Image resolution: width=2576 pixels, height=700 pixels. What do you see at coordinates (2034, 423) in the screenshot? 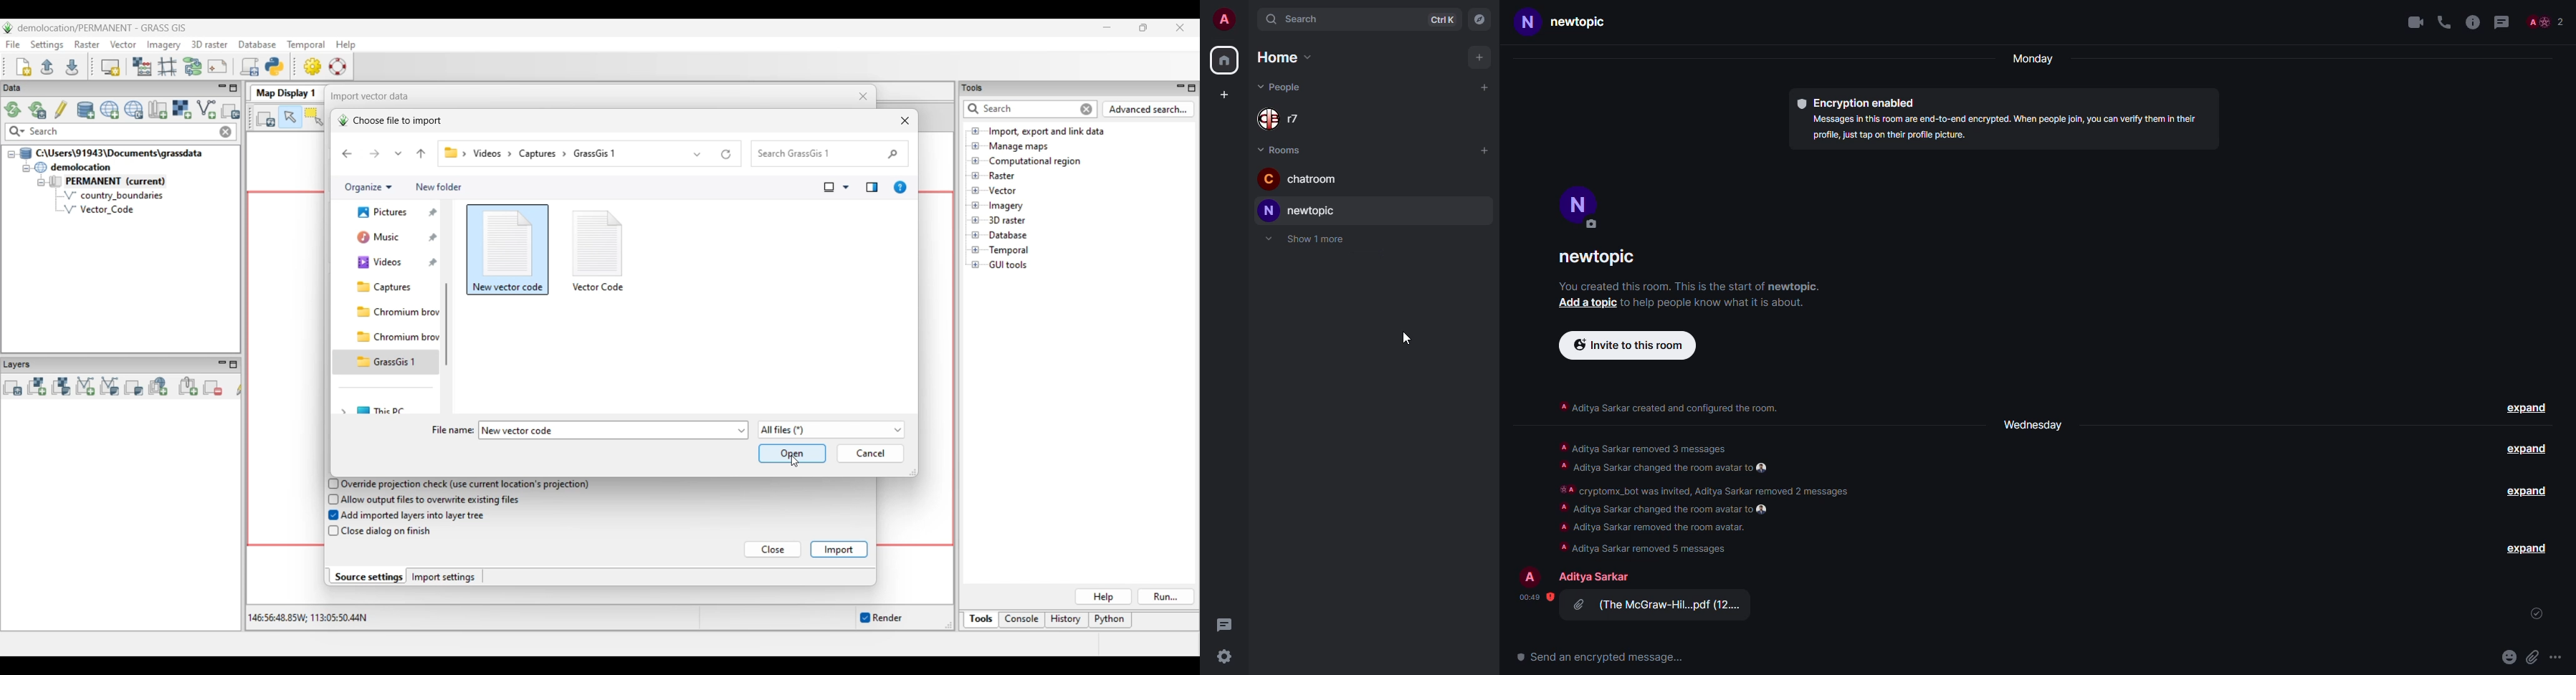
I see `Wednesday` at bounding box center [2034, 423].